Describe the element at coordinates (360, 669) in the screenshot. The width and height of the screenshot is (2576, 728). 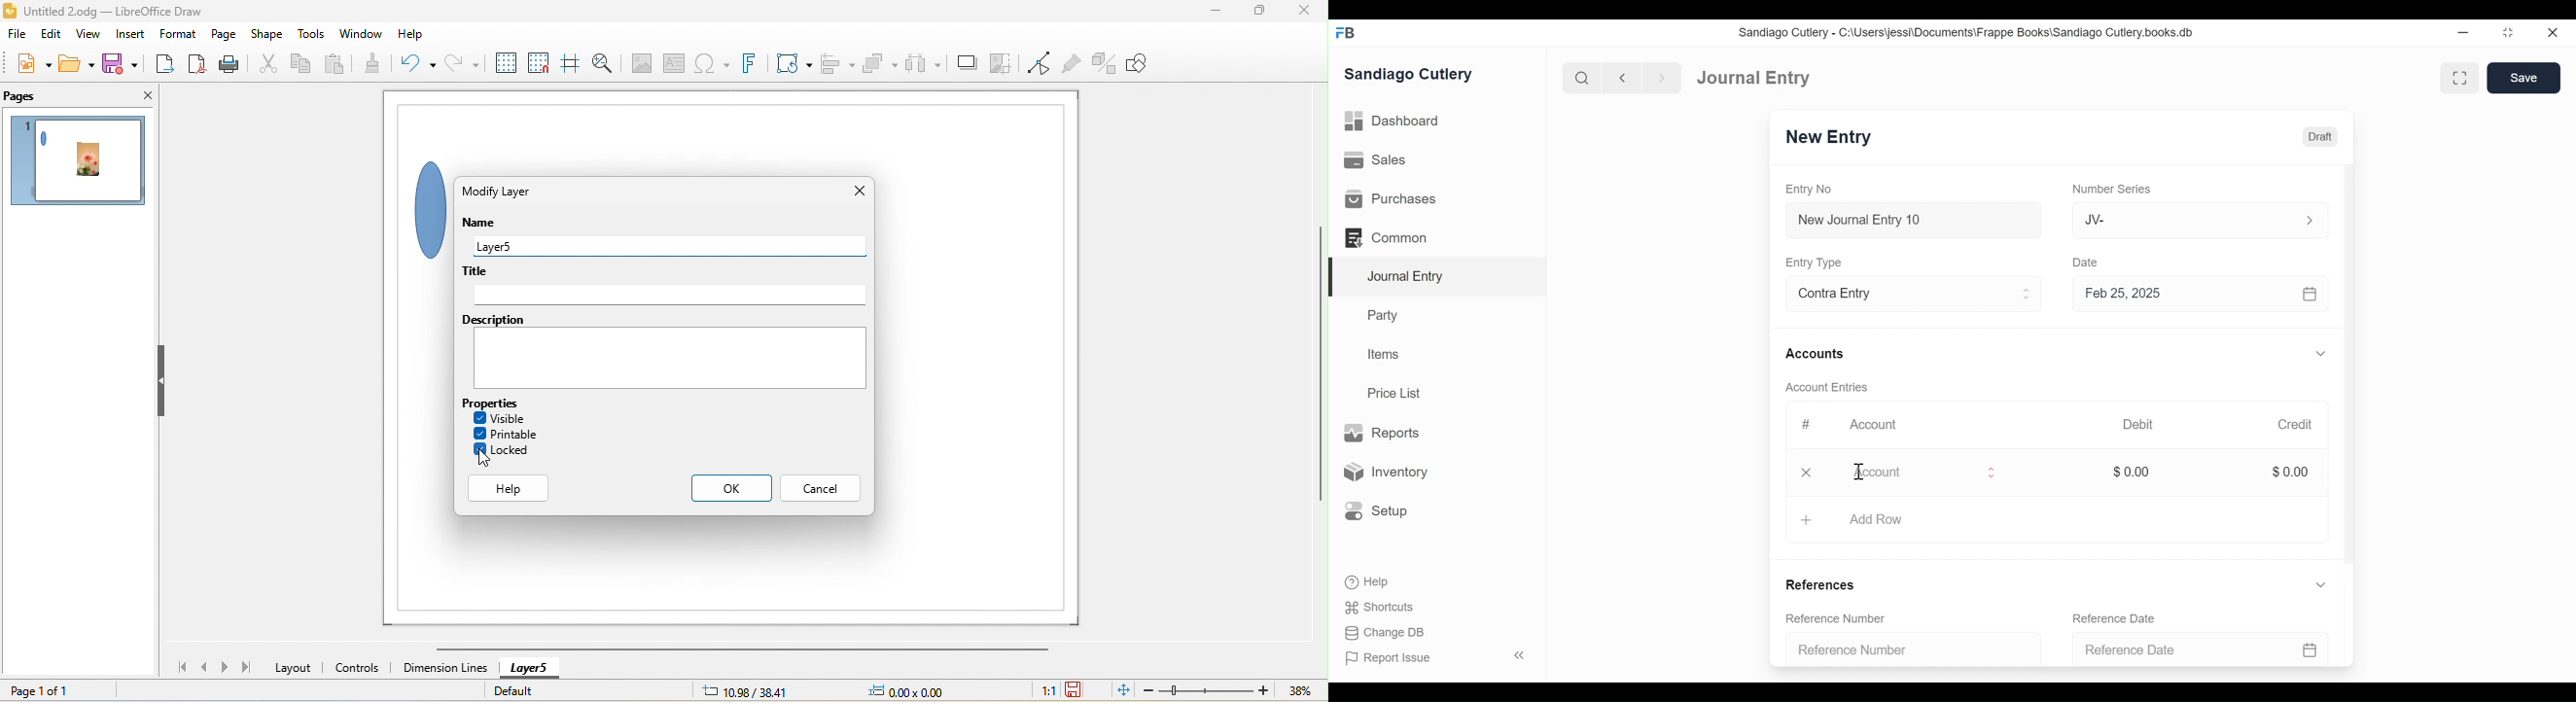
I see `controls` at that location.